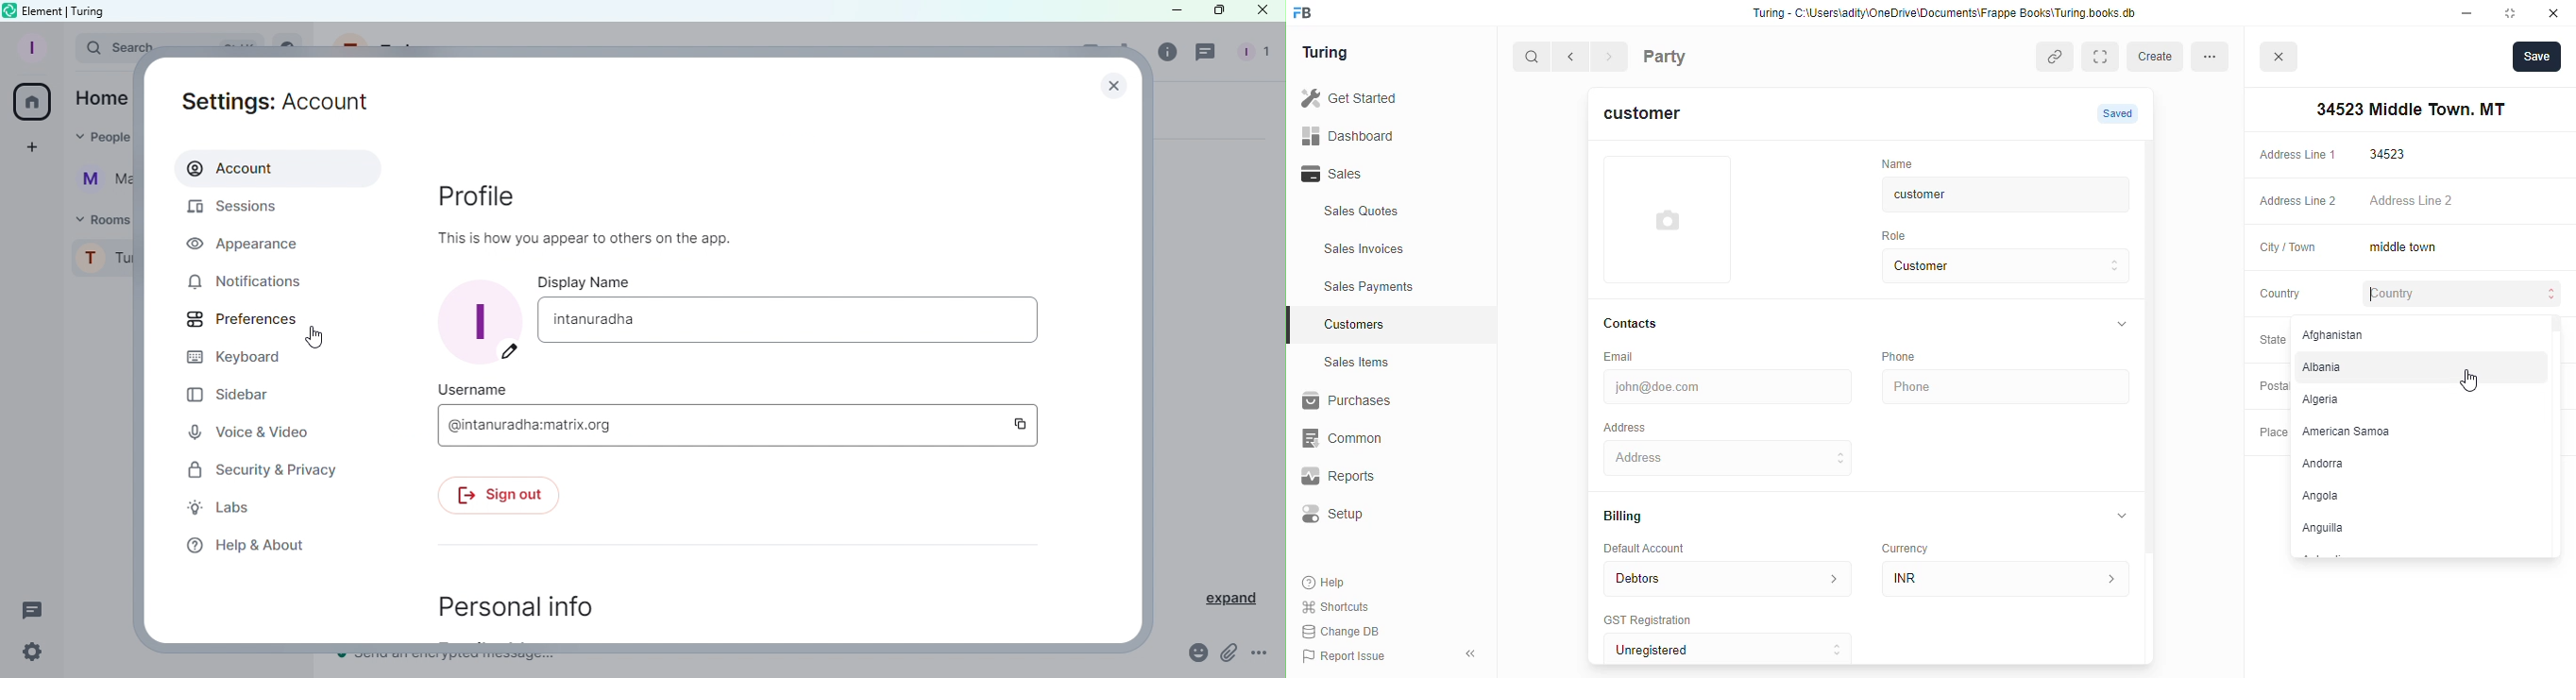 The width and height of the screenshot is (2576, 700). What do you see at coordinates (1649, 324) in the screenshot?
I see `Contacts` at bounding box center [1649, 324].